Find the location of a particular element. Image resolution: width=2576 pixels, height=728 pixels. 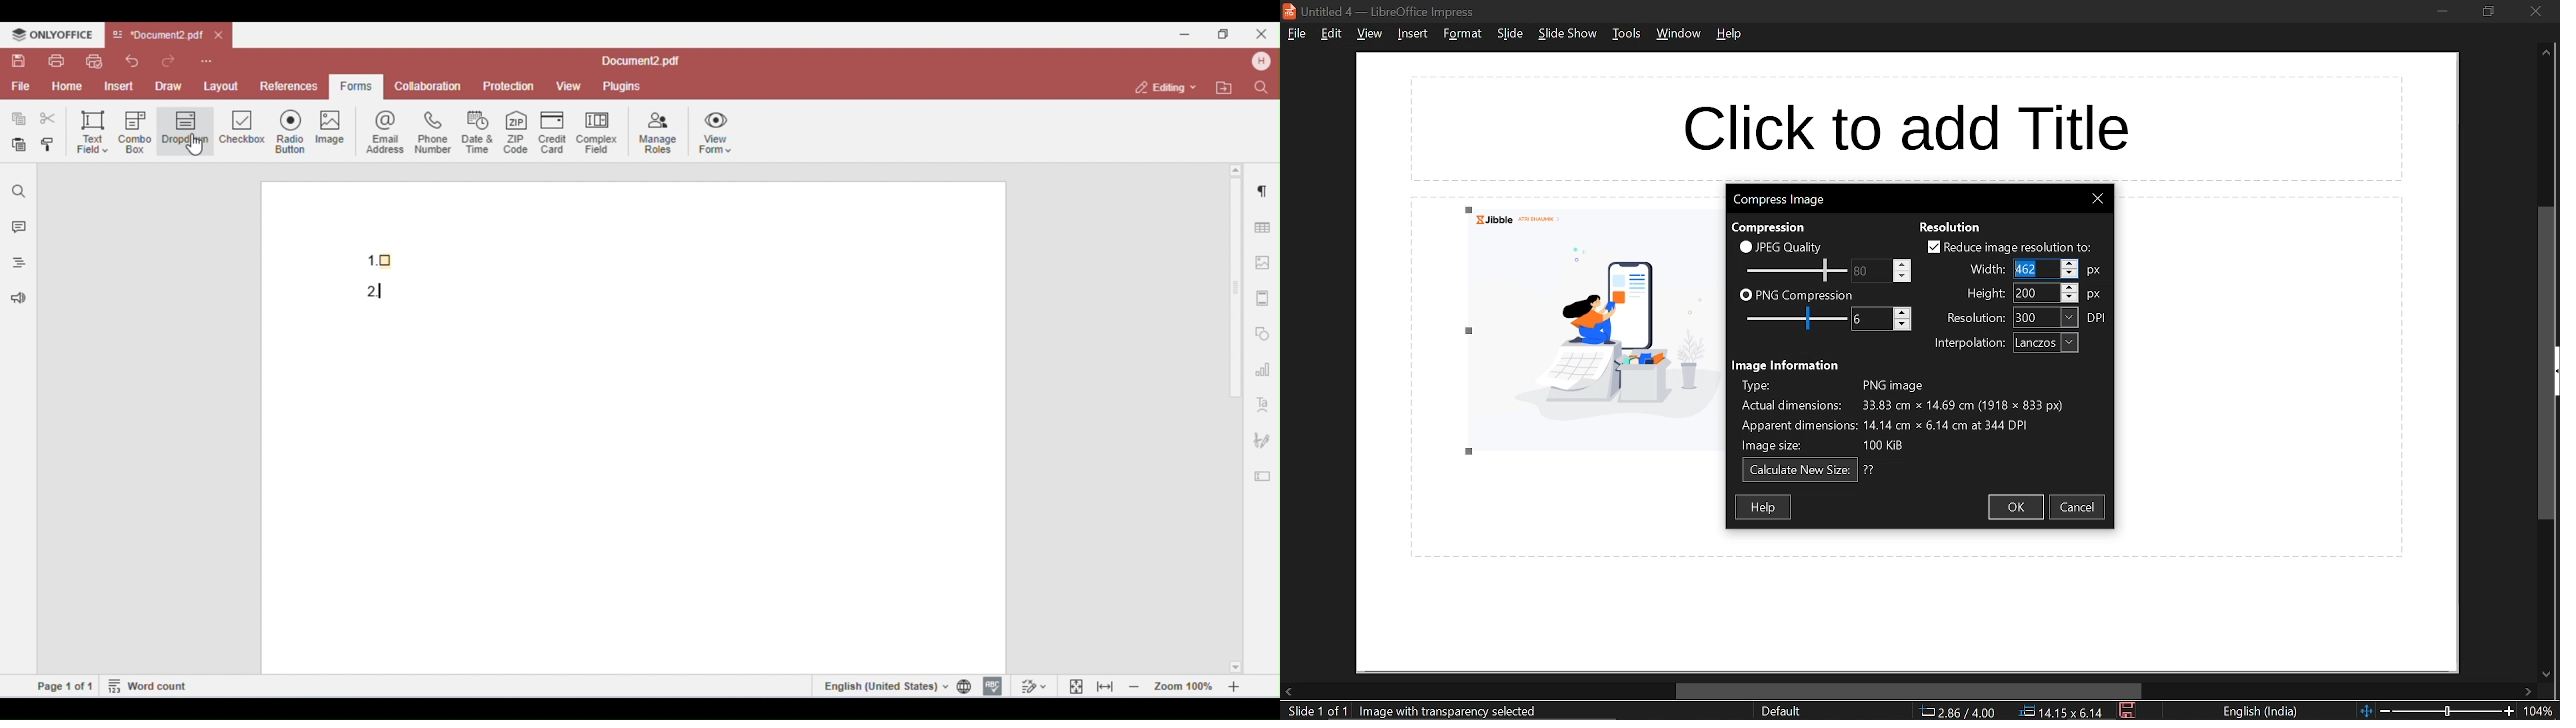

interpolation is located at coordinates (1965, 344).